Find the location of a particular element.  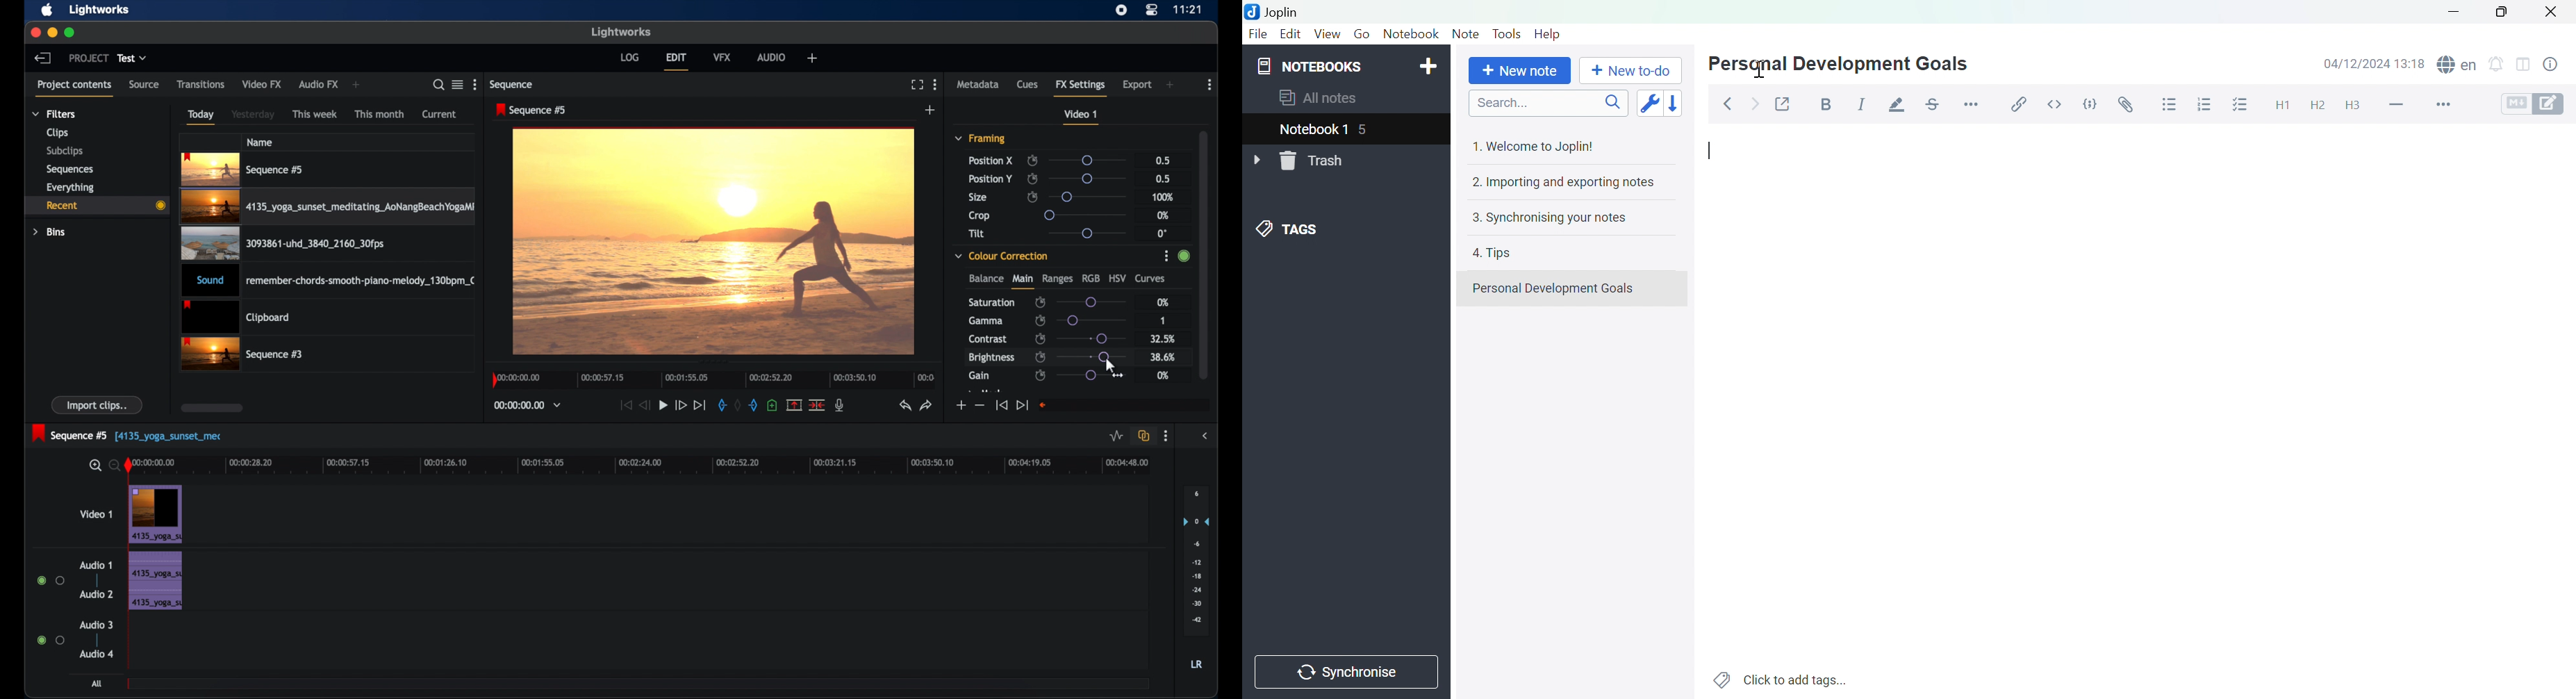

clear marks is located at coordinates (738, 406).